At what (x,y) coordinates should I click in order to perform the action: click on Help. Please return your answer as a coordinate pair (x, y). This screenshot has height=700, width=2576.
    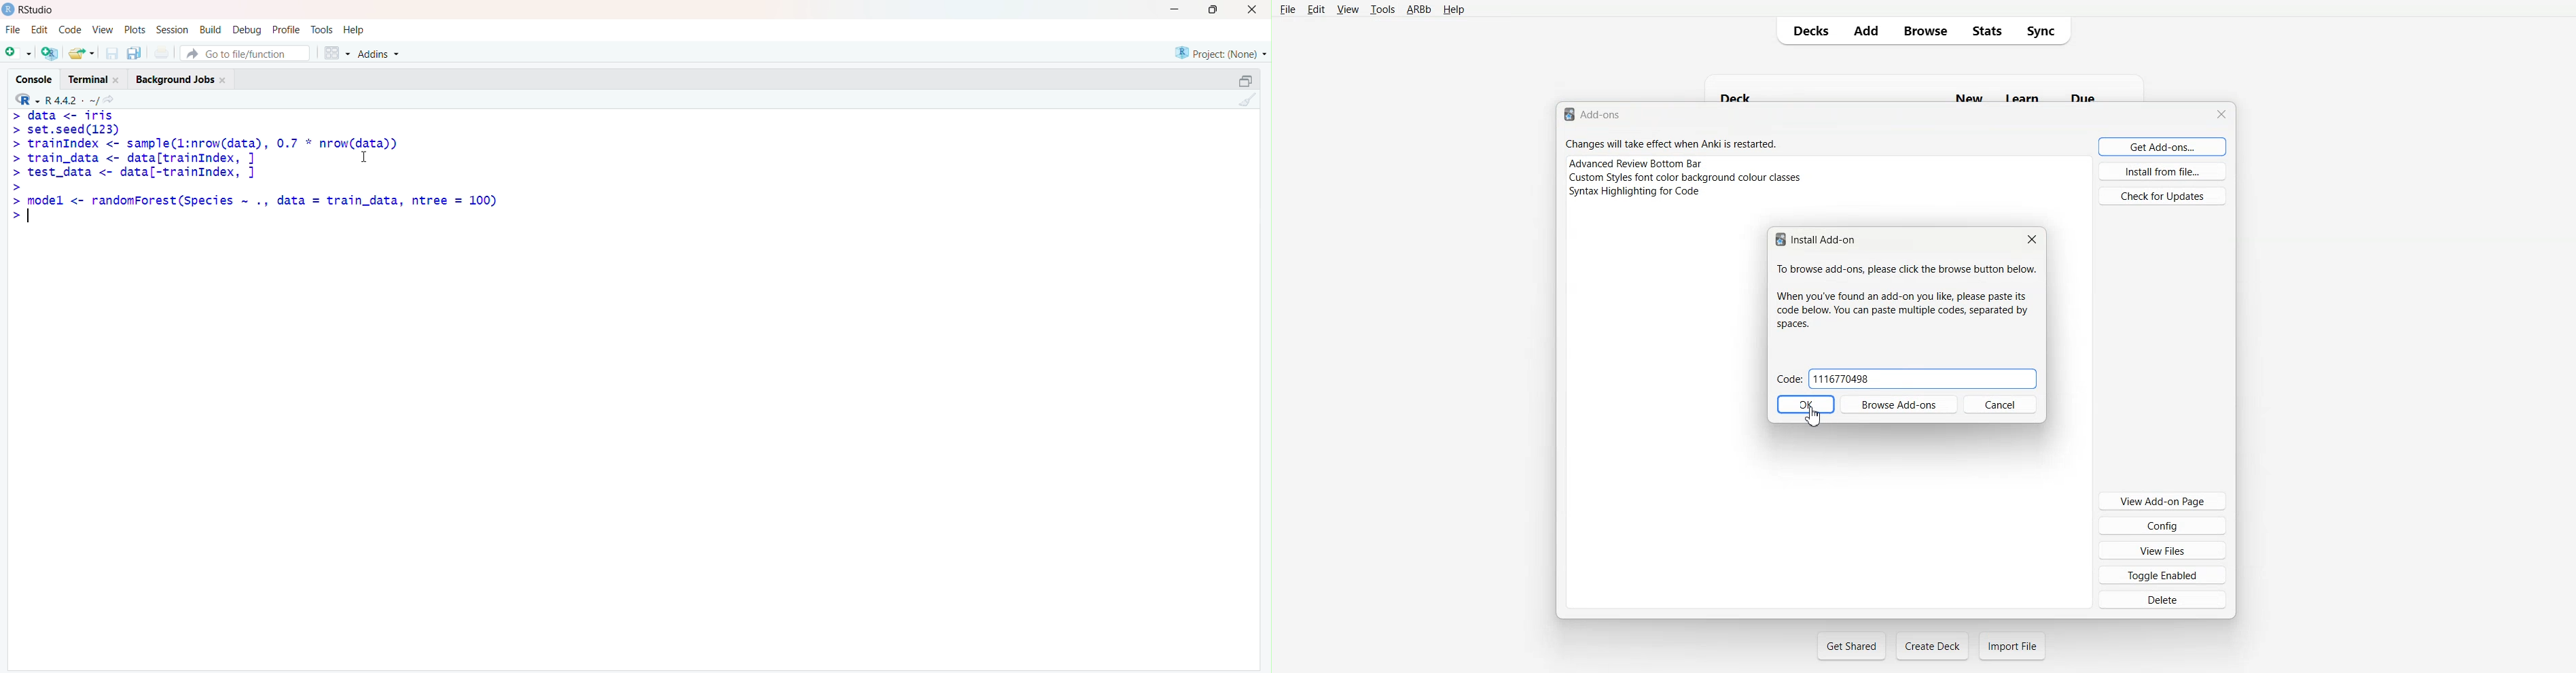
    Looking at the image, I should click on (355, 31).